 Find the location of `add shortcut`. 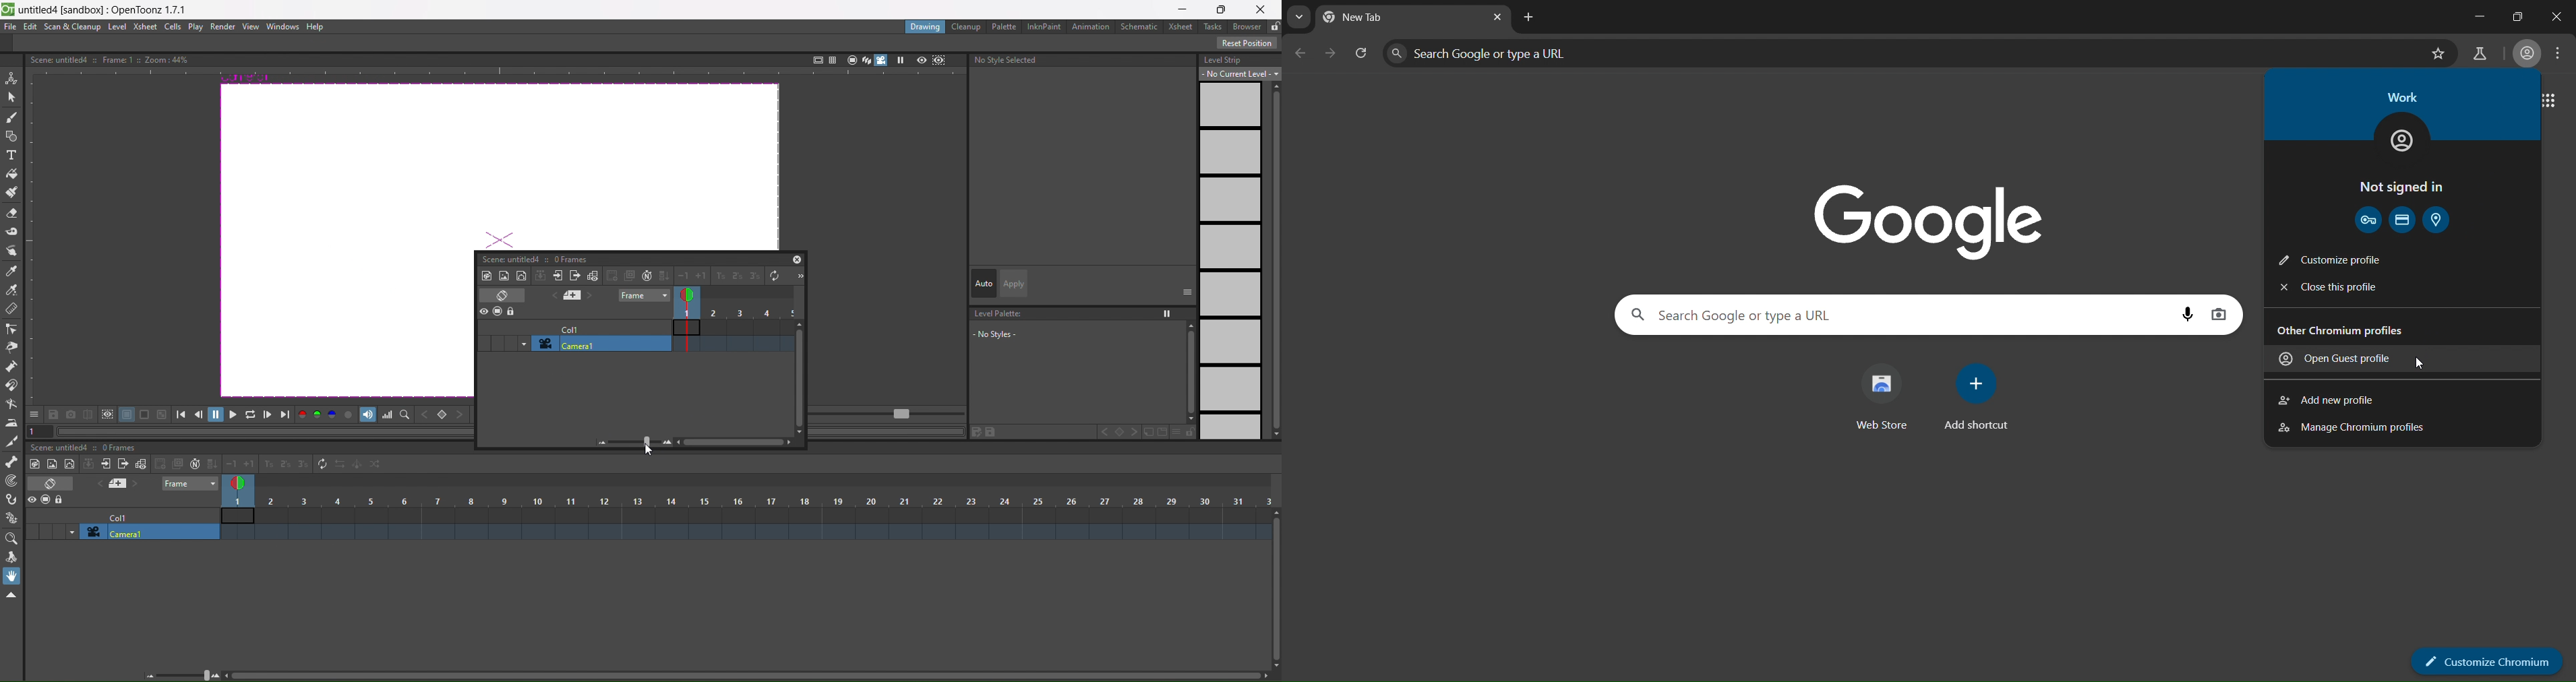

add shortcut is located at coordinates (1978, 396).